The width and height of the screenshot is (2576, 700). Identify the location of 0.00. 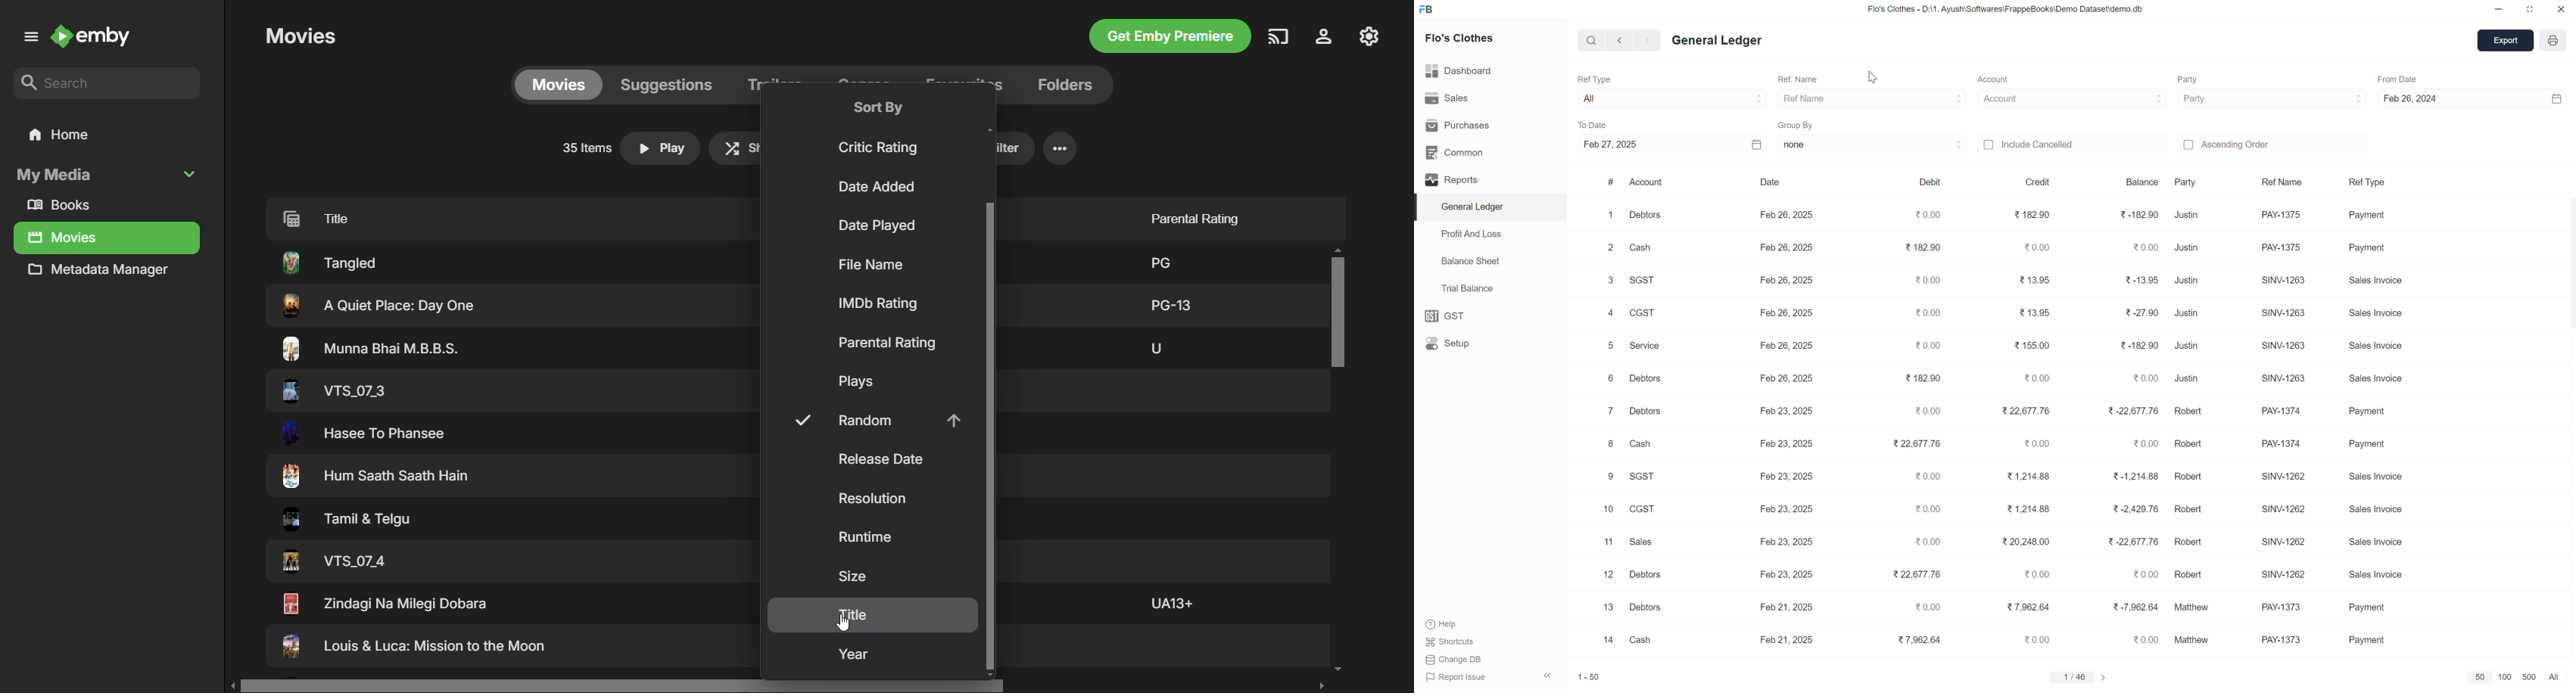
(2148, 377).